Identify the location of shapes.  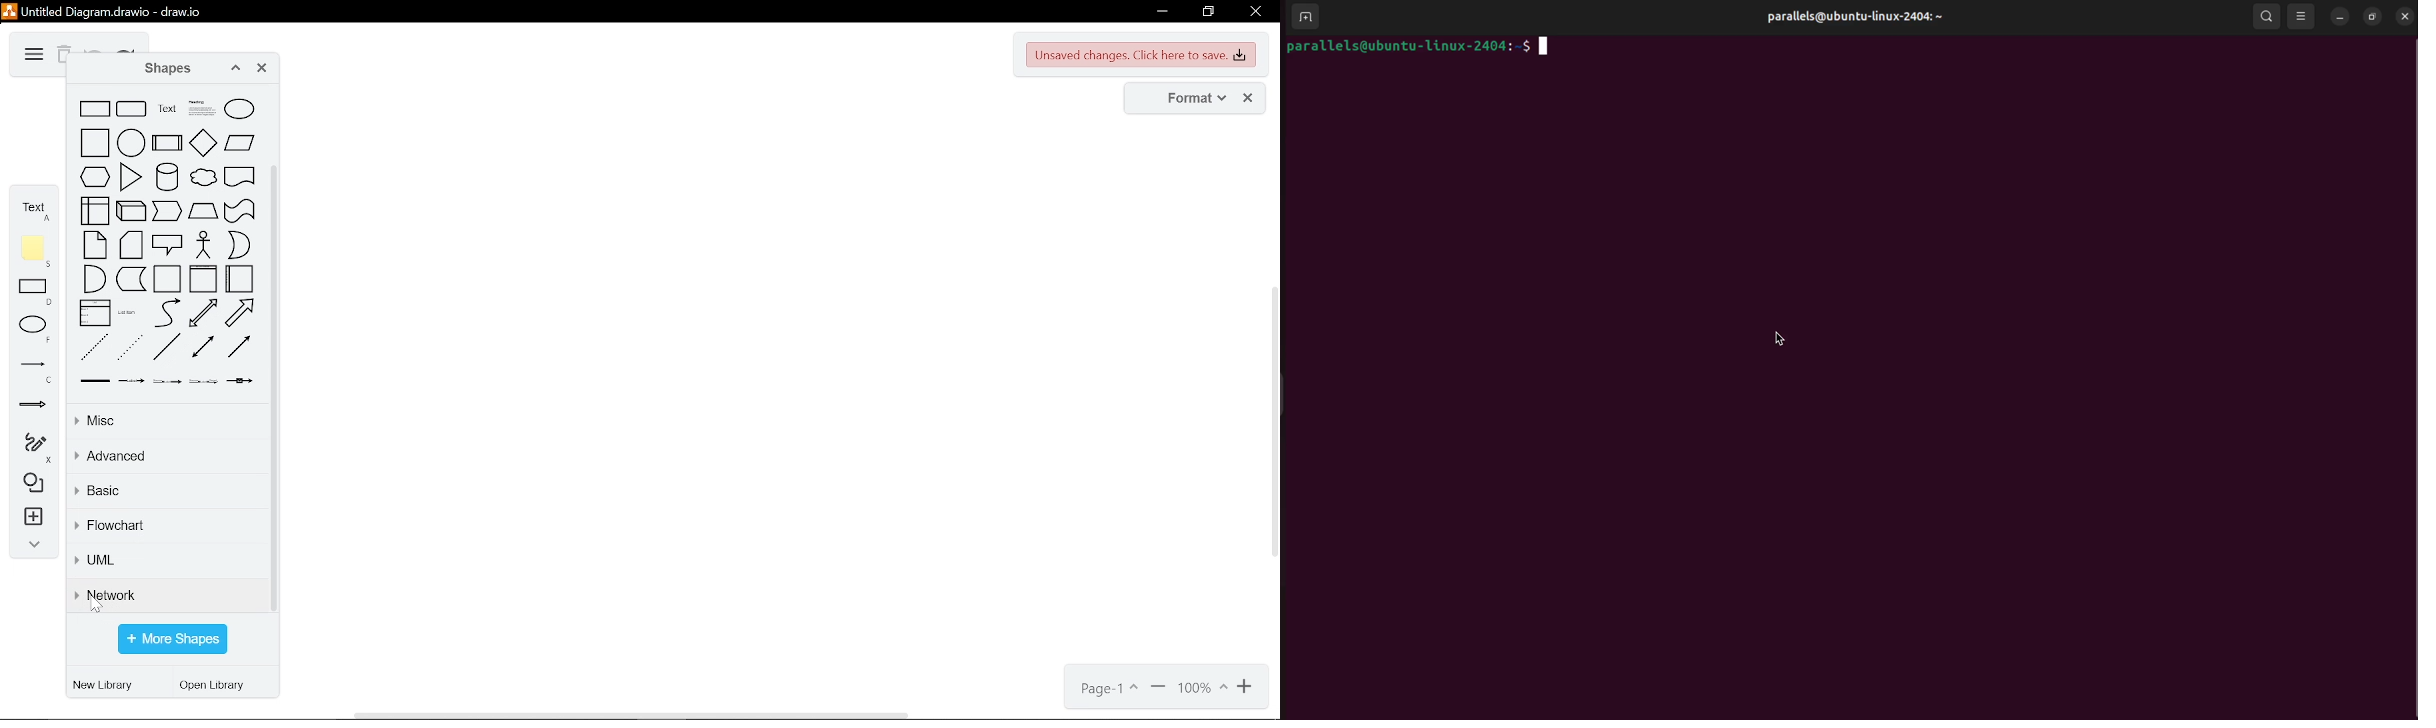
(161, 69).